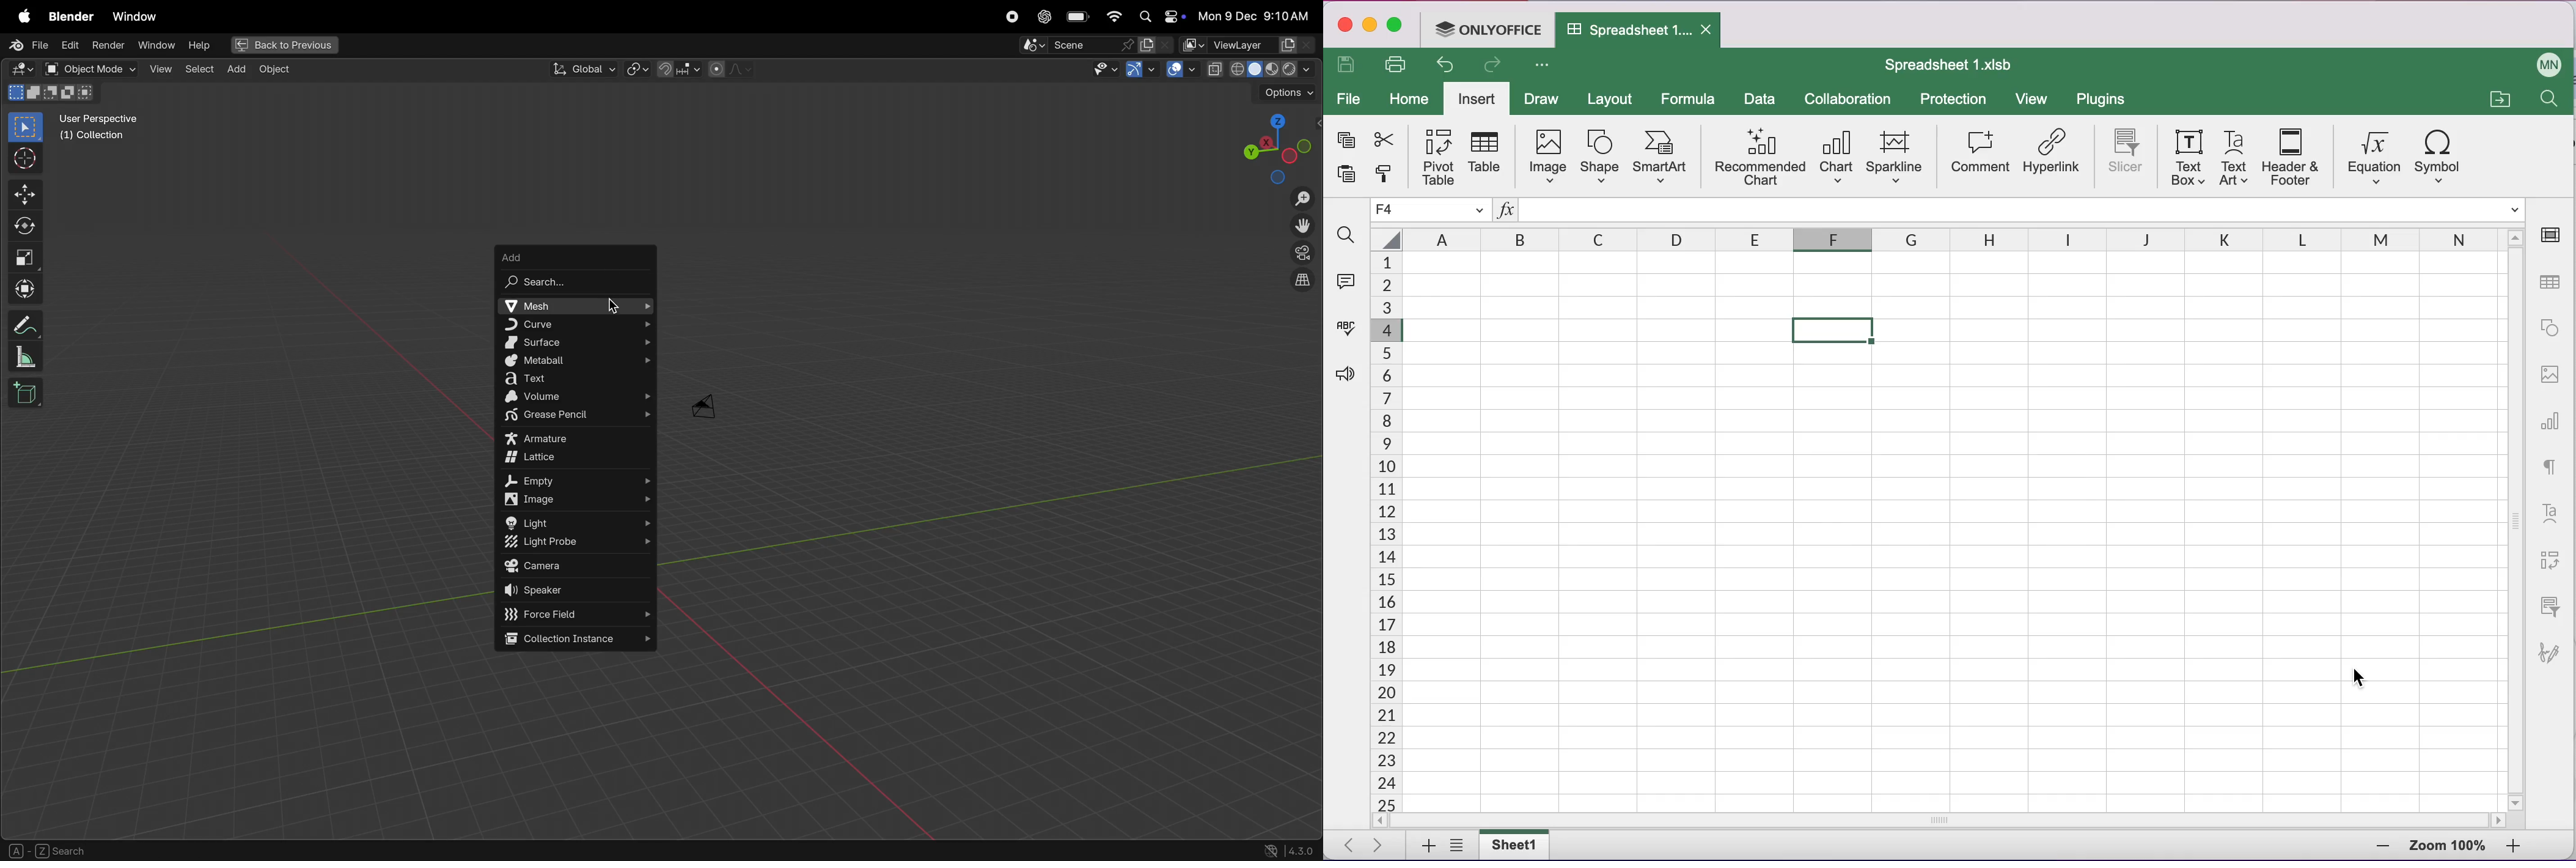 Image resolution: width=2576 pixels, height=868 pixels. What do you see at coordinates (1760, 157) in the screenshot?
I see `recommended chart` at bounding box center [1760, 157].